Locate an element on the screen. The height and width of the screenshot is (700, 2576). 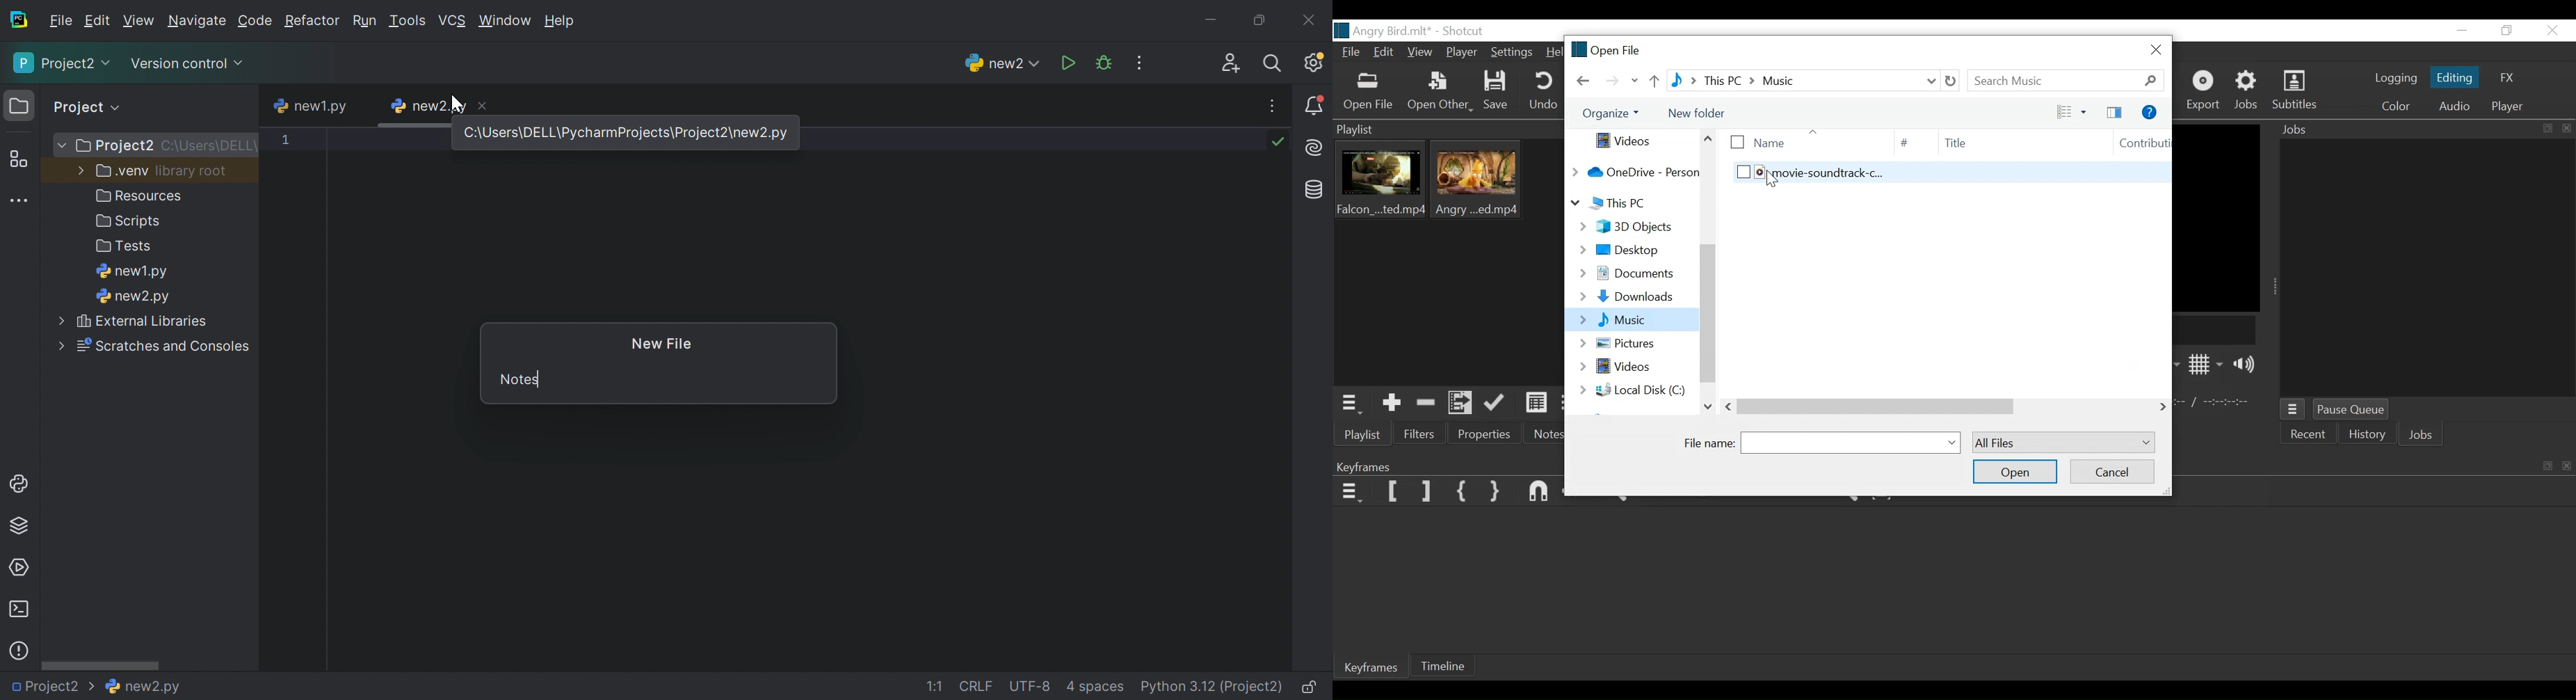
Videos is located at coordinates (1634, 141).